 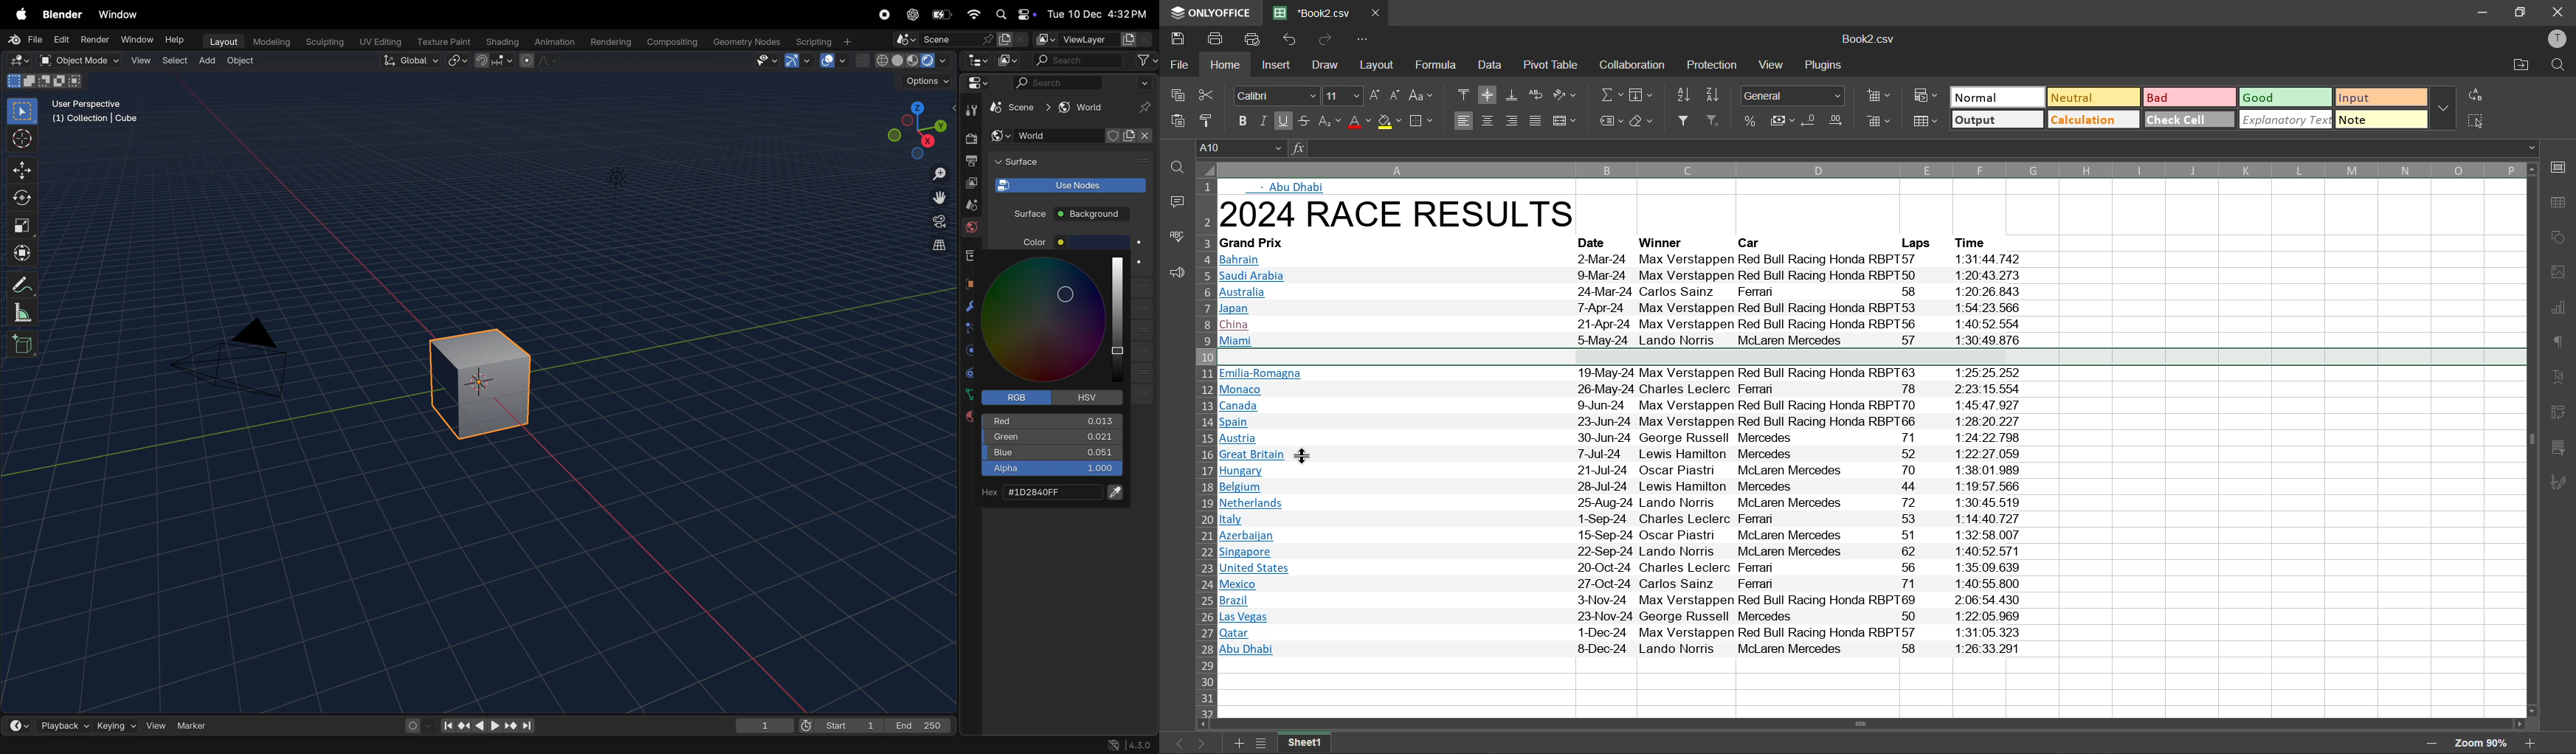 I want to click on justified, so click(x=1536, y=121).